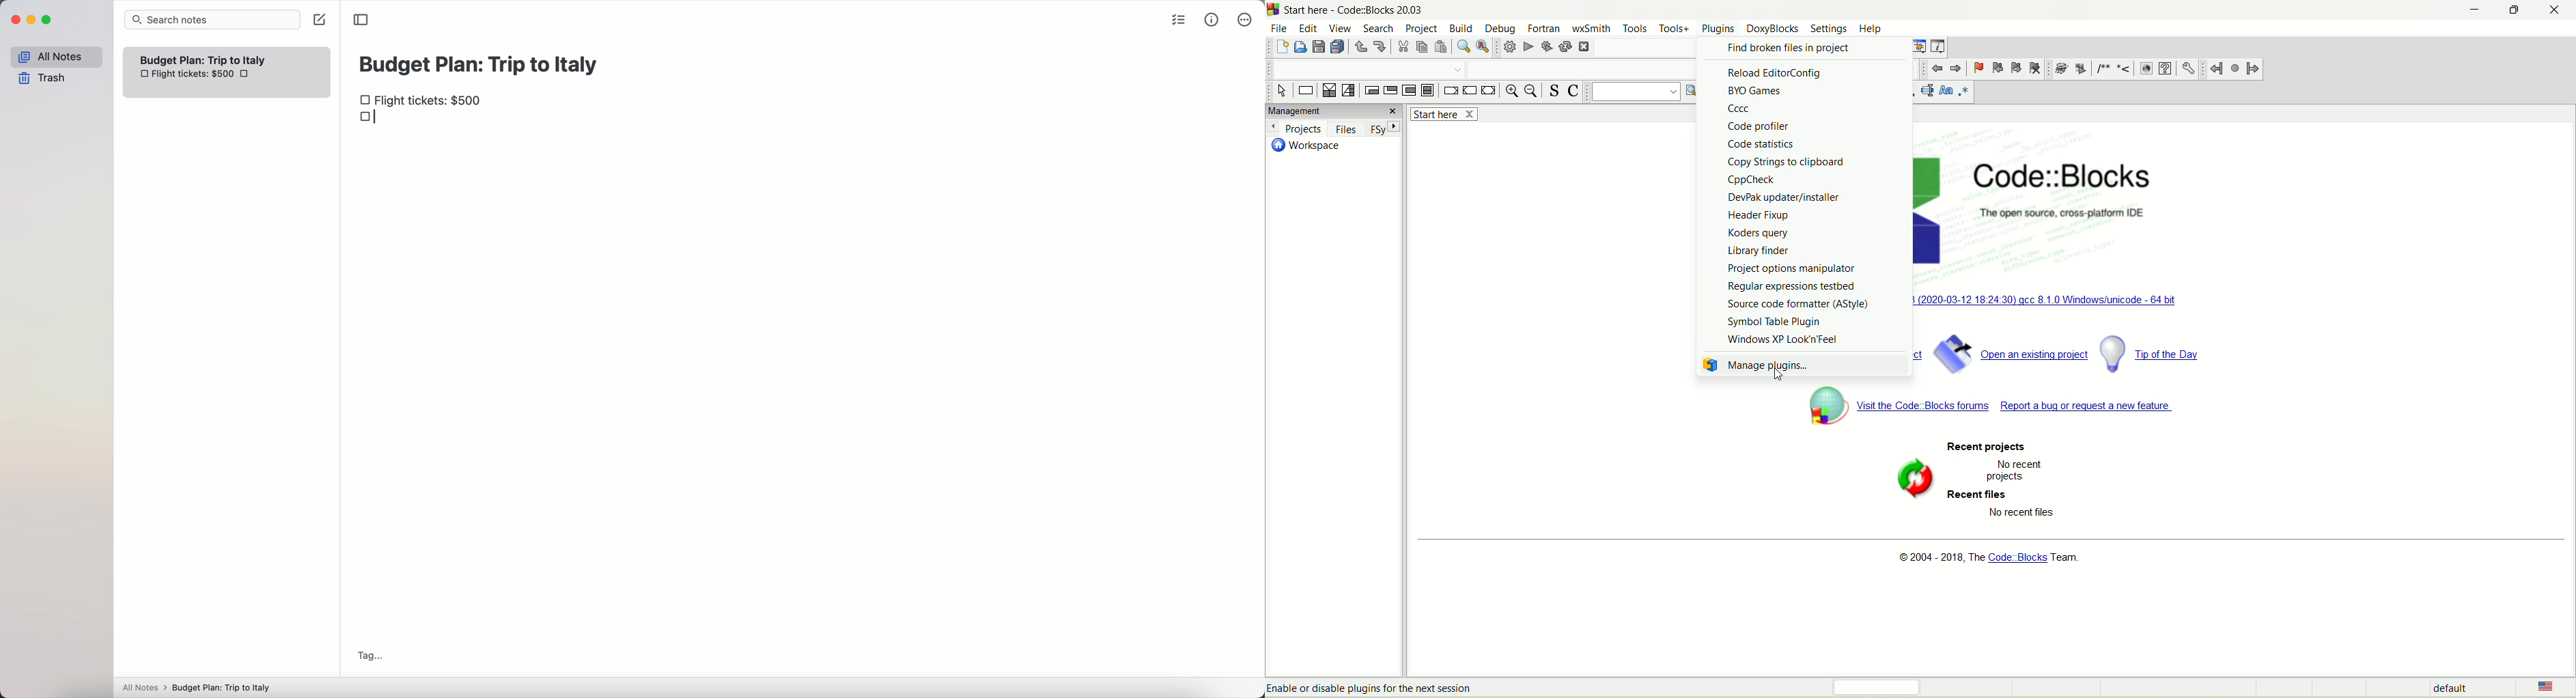  I want to click on language, so click(2540, 688).